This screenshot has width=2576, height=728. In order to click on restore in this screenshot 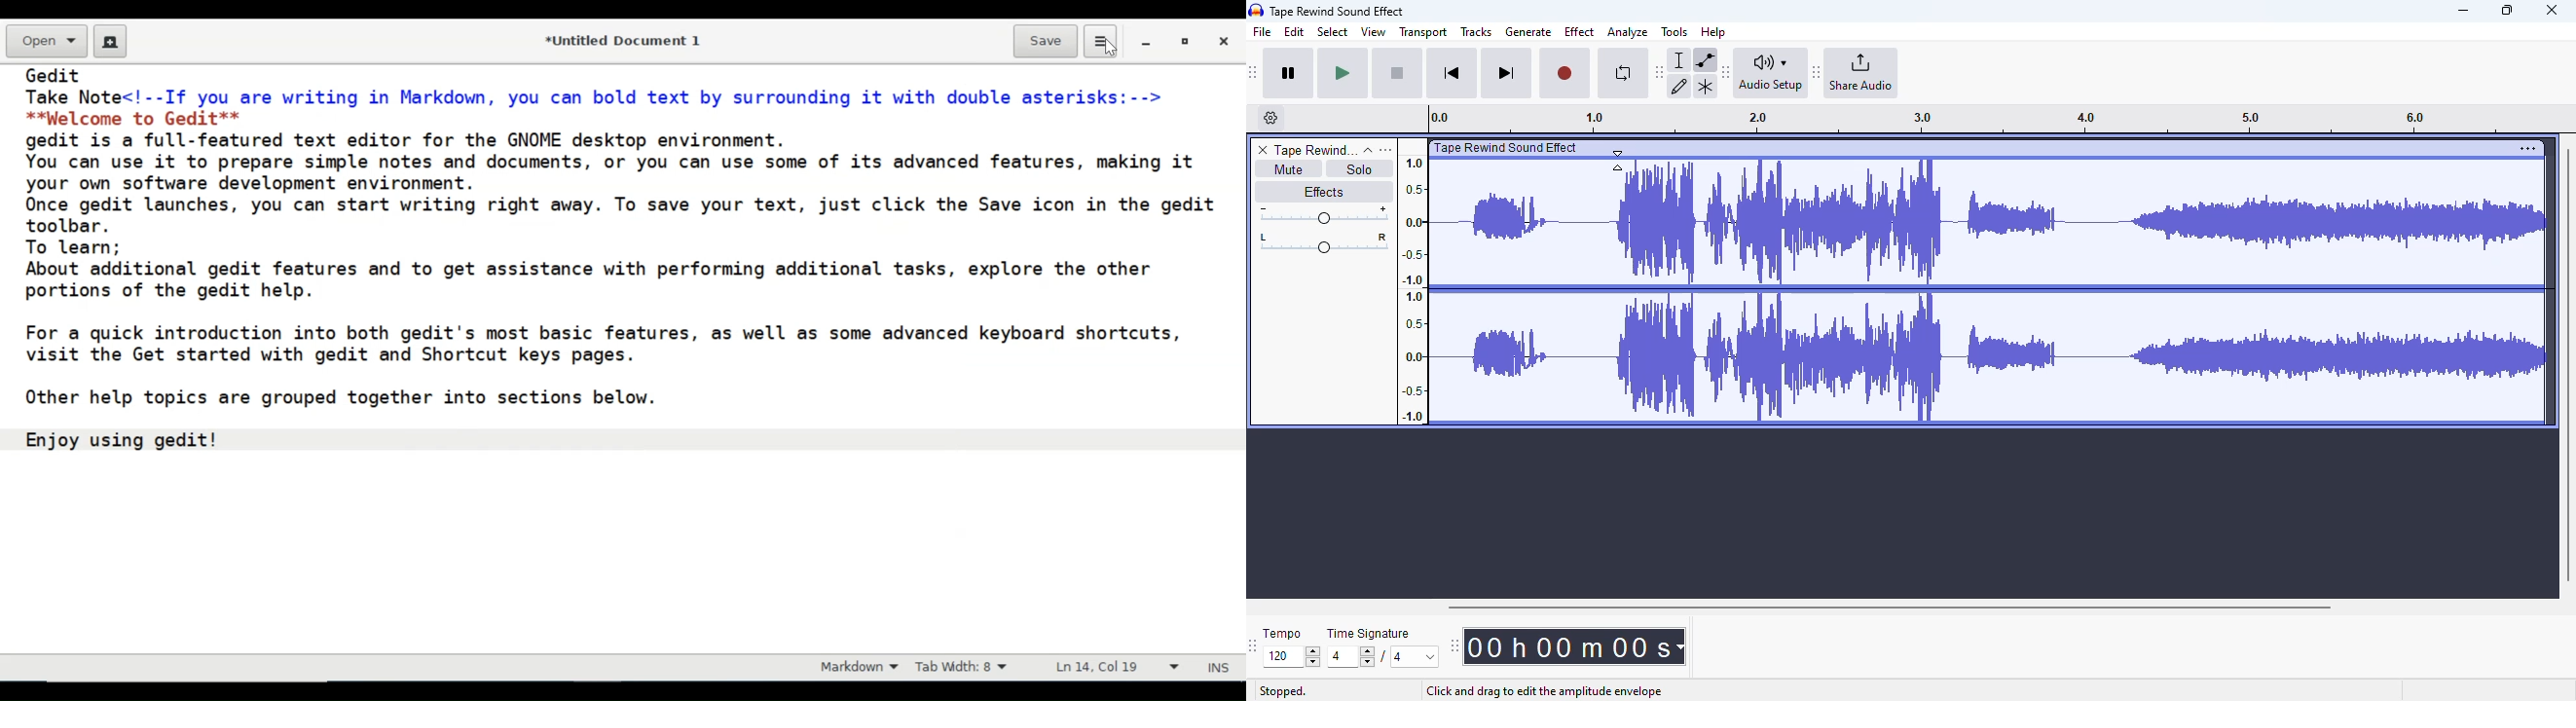, I will do `click(1186, 43)`.